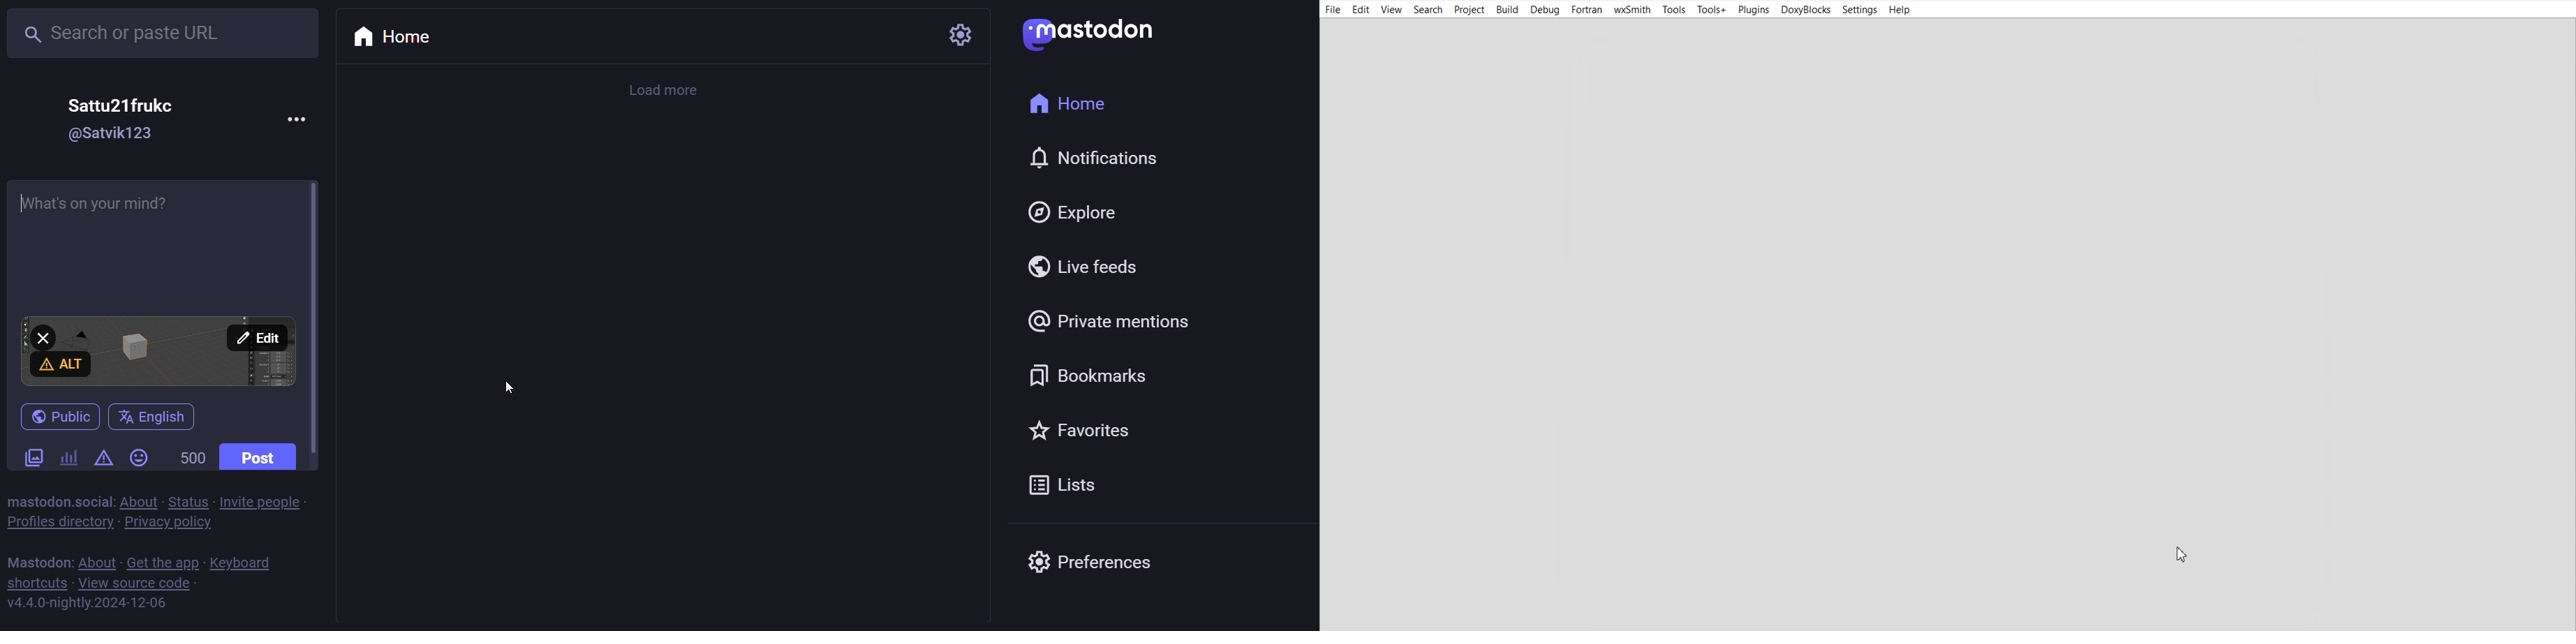  What do you see at coordinates (665, 92) in the screenshot?
I see `load more` at bounding box center [665, 92].